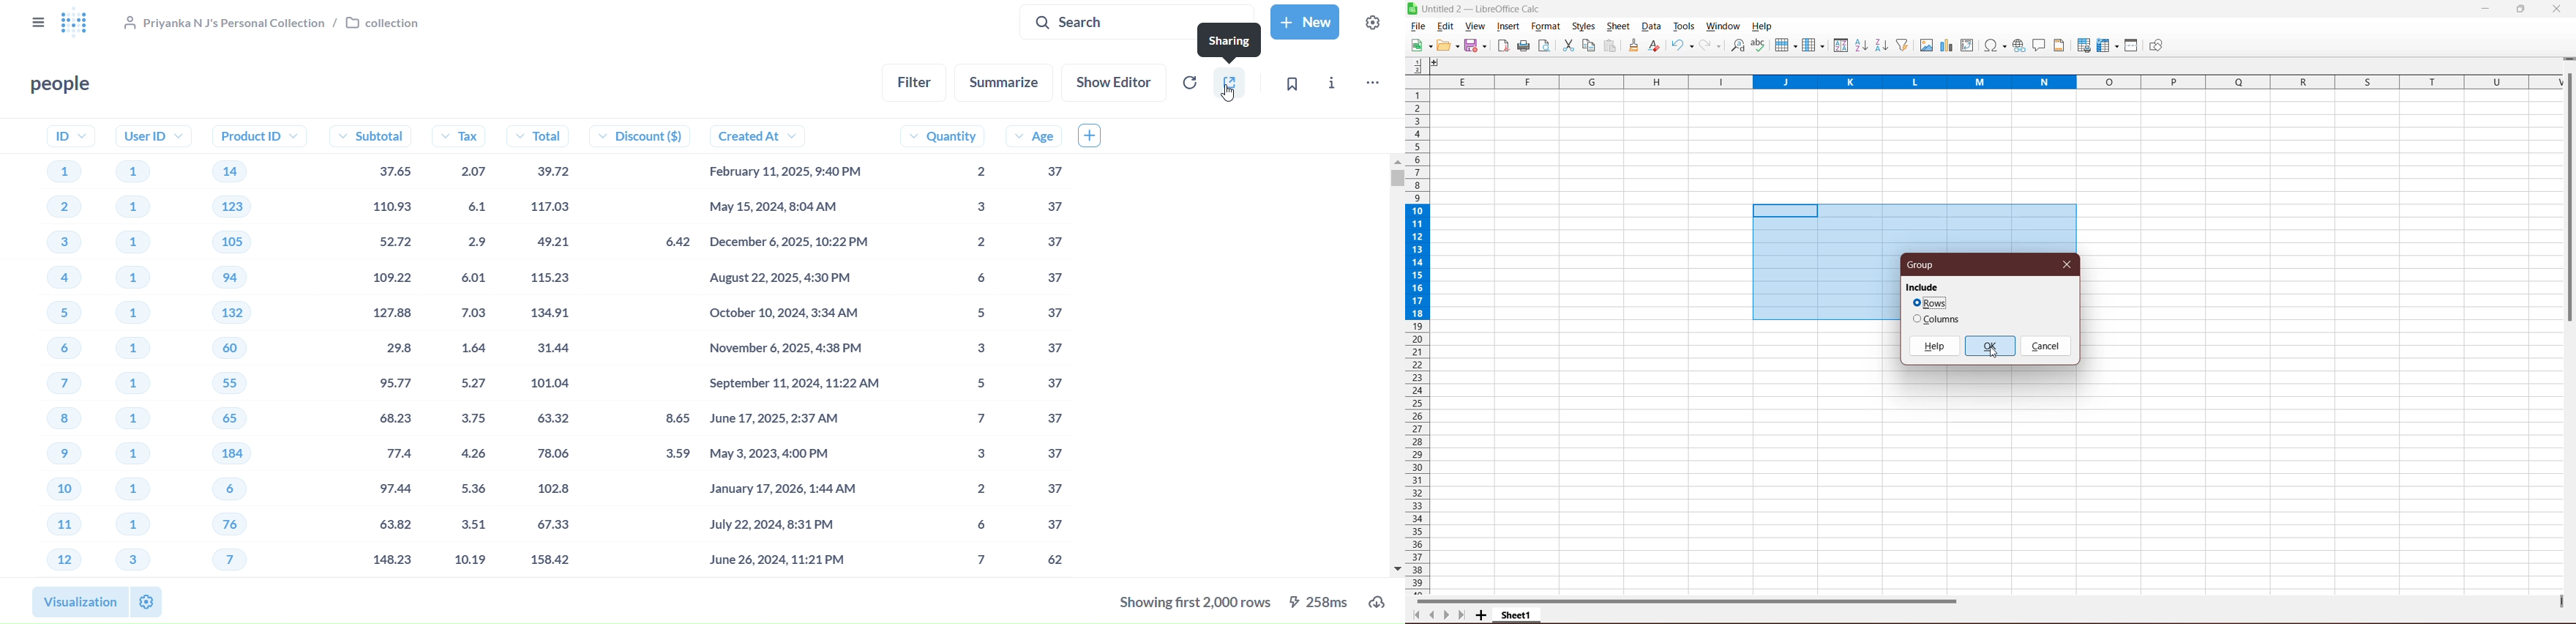  Describe the element at coordinates (1137, 22) in the screenshot. I see `search` at that location.